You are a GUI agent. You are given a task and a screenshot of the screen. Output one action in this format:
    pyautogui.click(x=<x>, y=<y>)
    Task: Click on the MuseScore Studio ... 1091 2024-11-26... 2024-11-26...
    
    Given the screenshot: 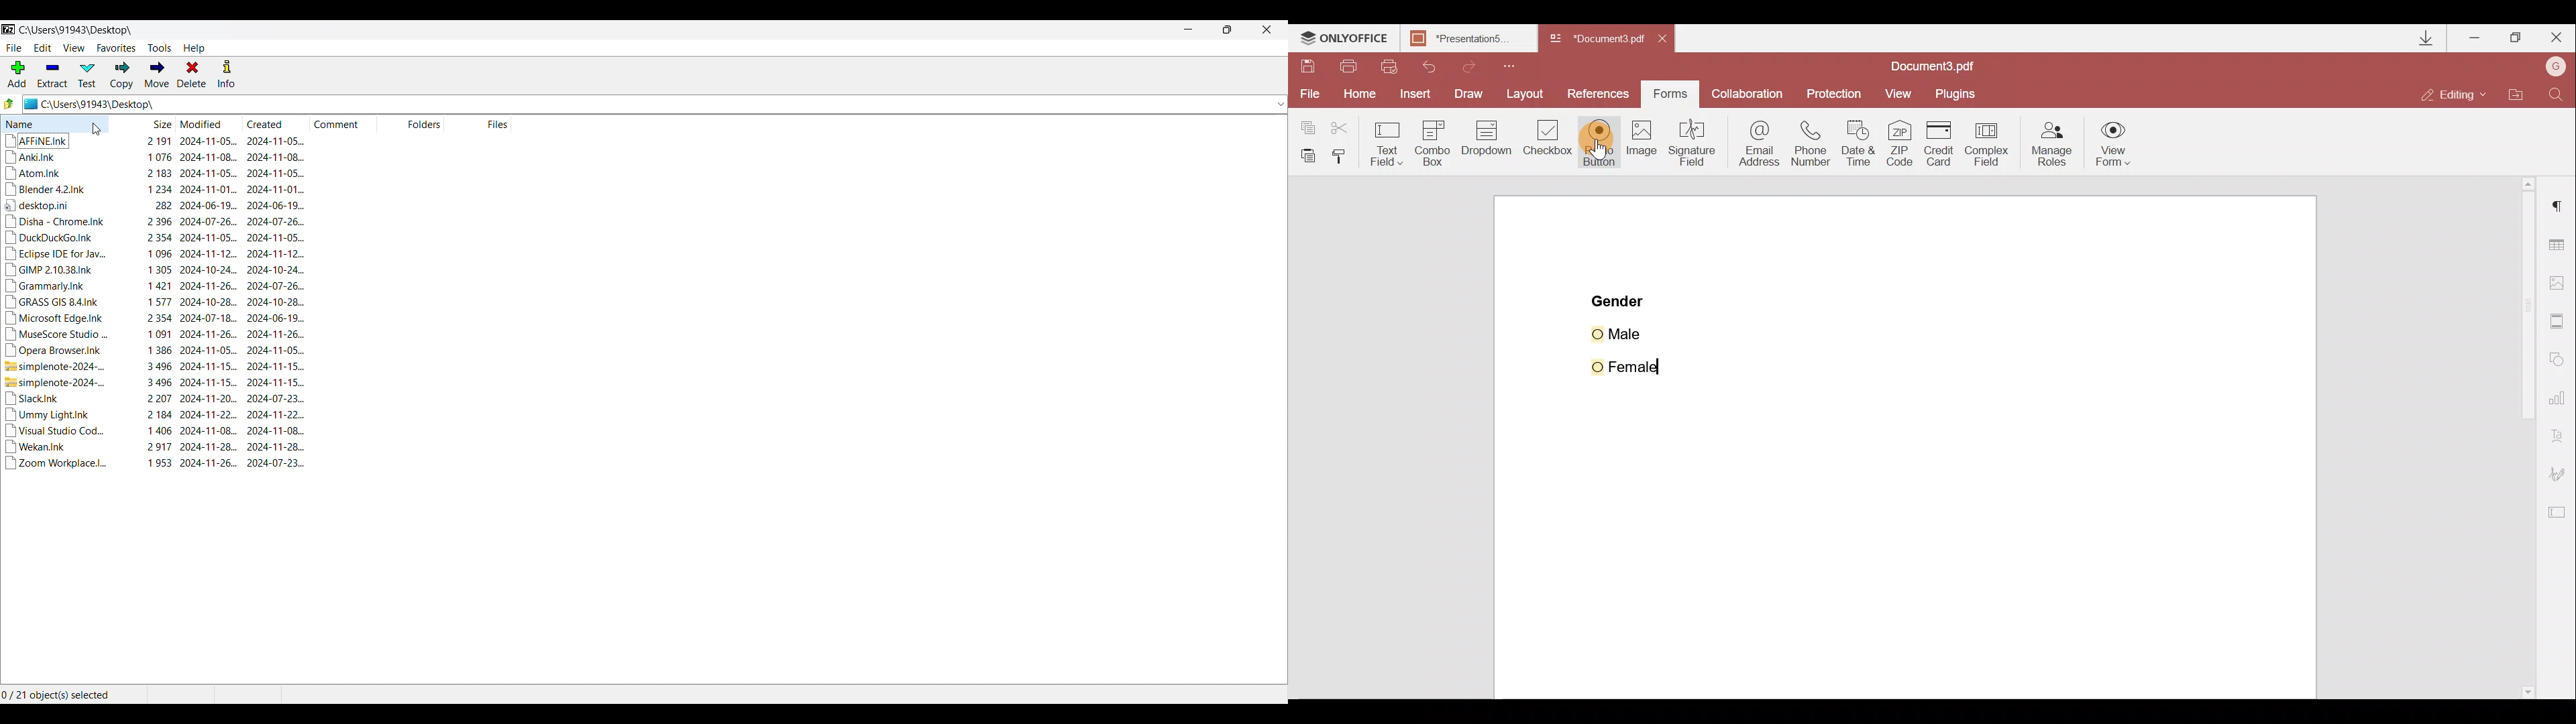 What is the action you would take?
    pyautogui.click(x=156, y=334)
    